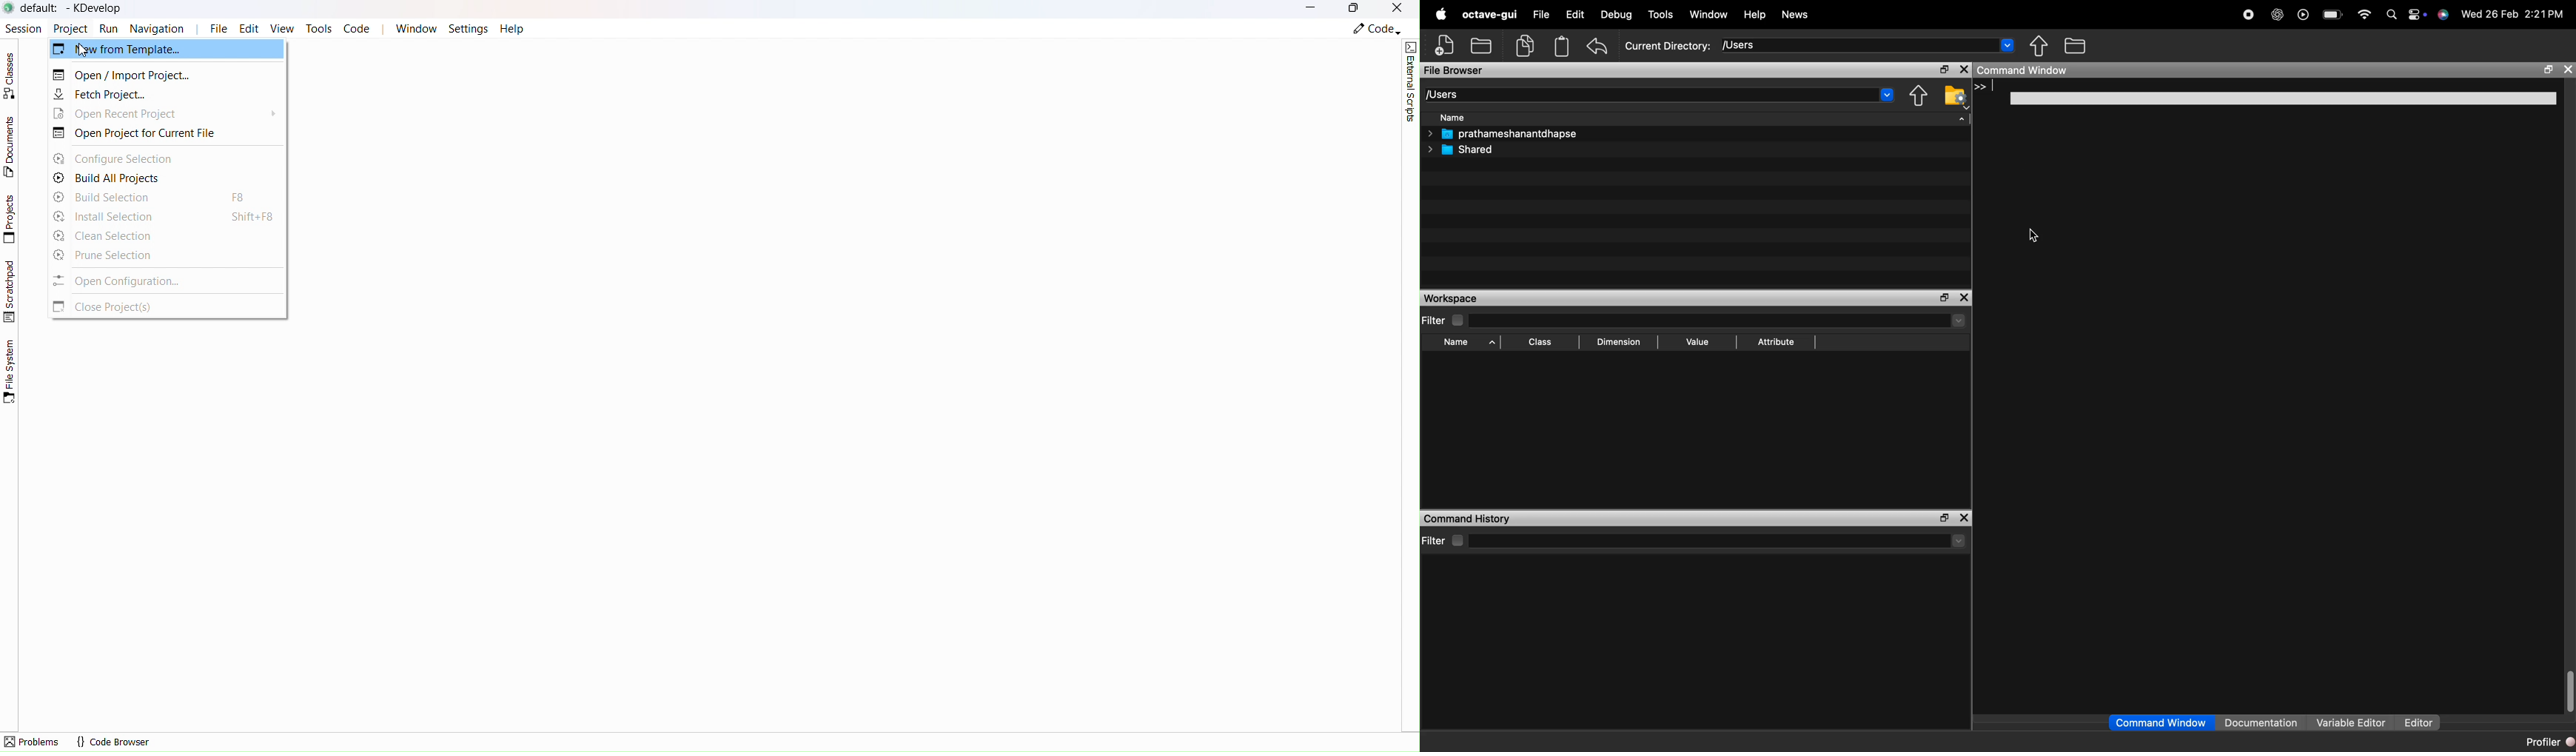 The width and height of the screenshot is (2576, 756). Describe the element at coordinates (2250, 13) in the screenshot. I see `Stop` at that location.